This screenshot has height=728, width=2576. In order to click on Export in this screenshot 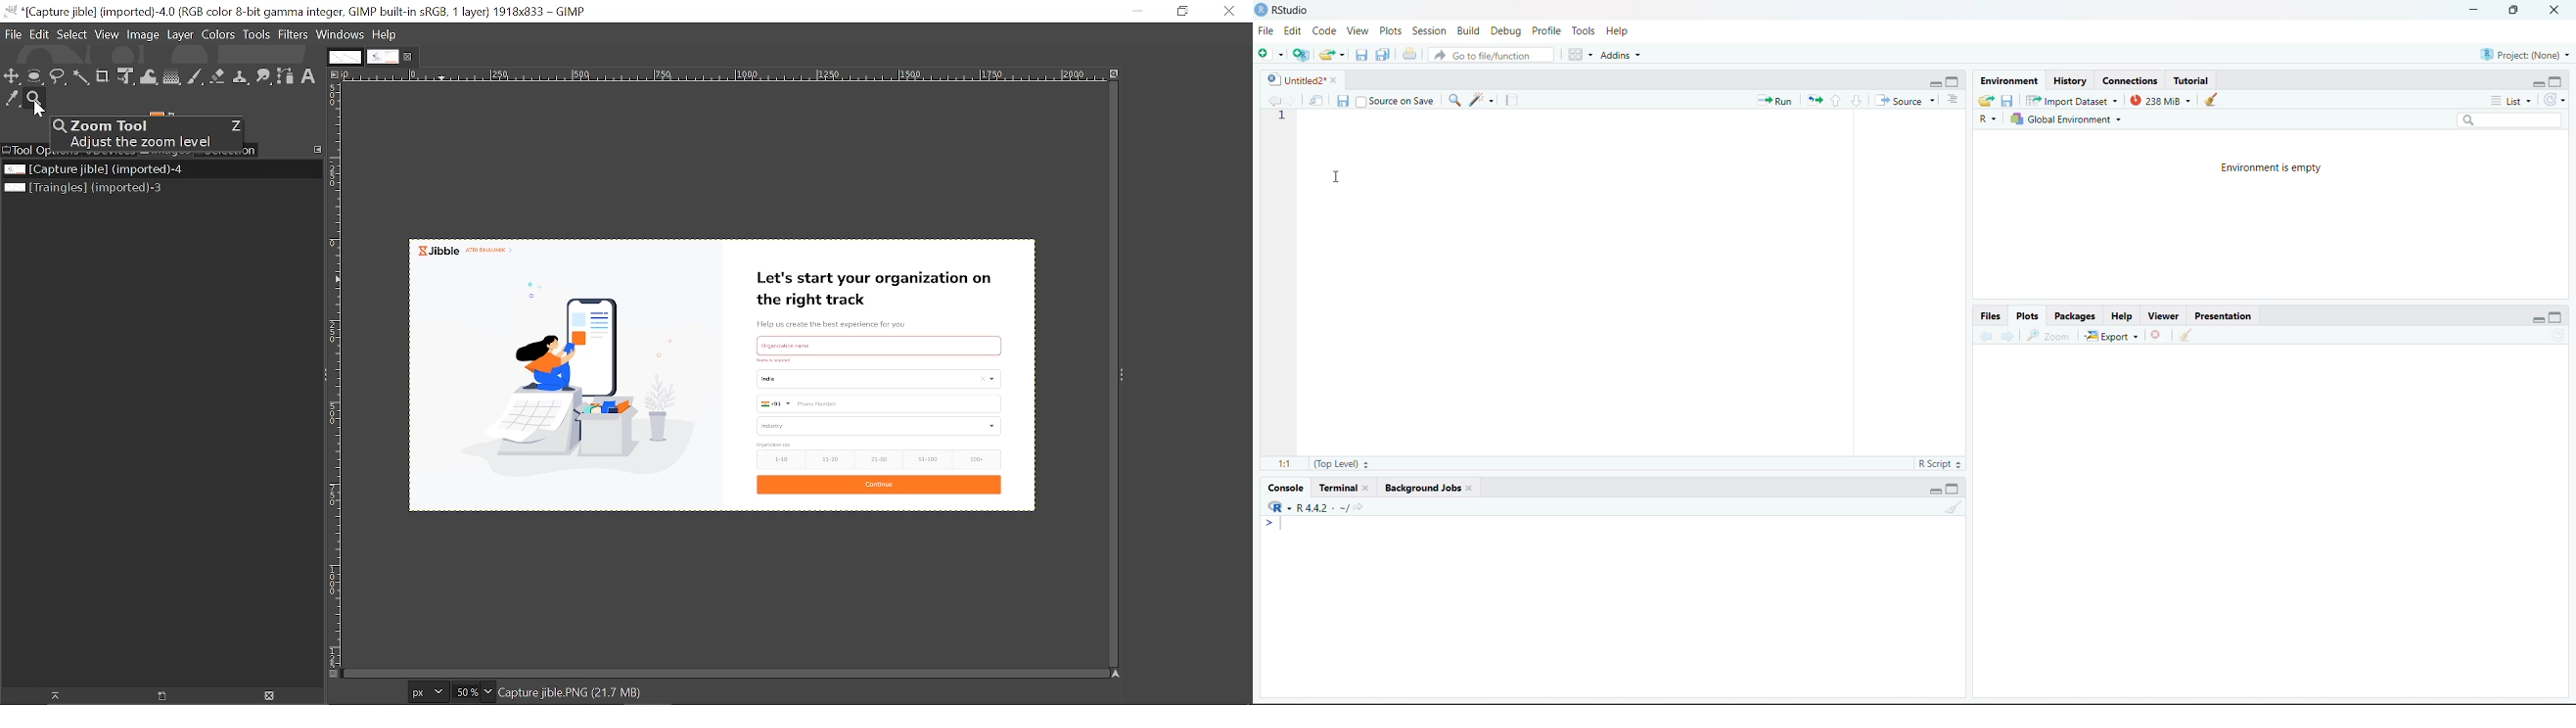, I will do `click(2113, 336)`.